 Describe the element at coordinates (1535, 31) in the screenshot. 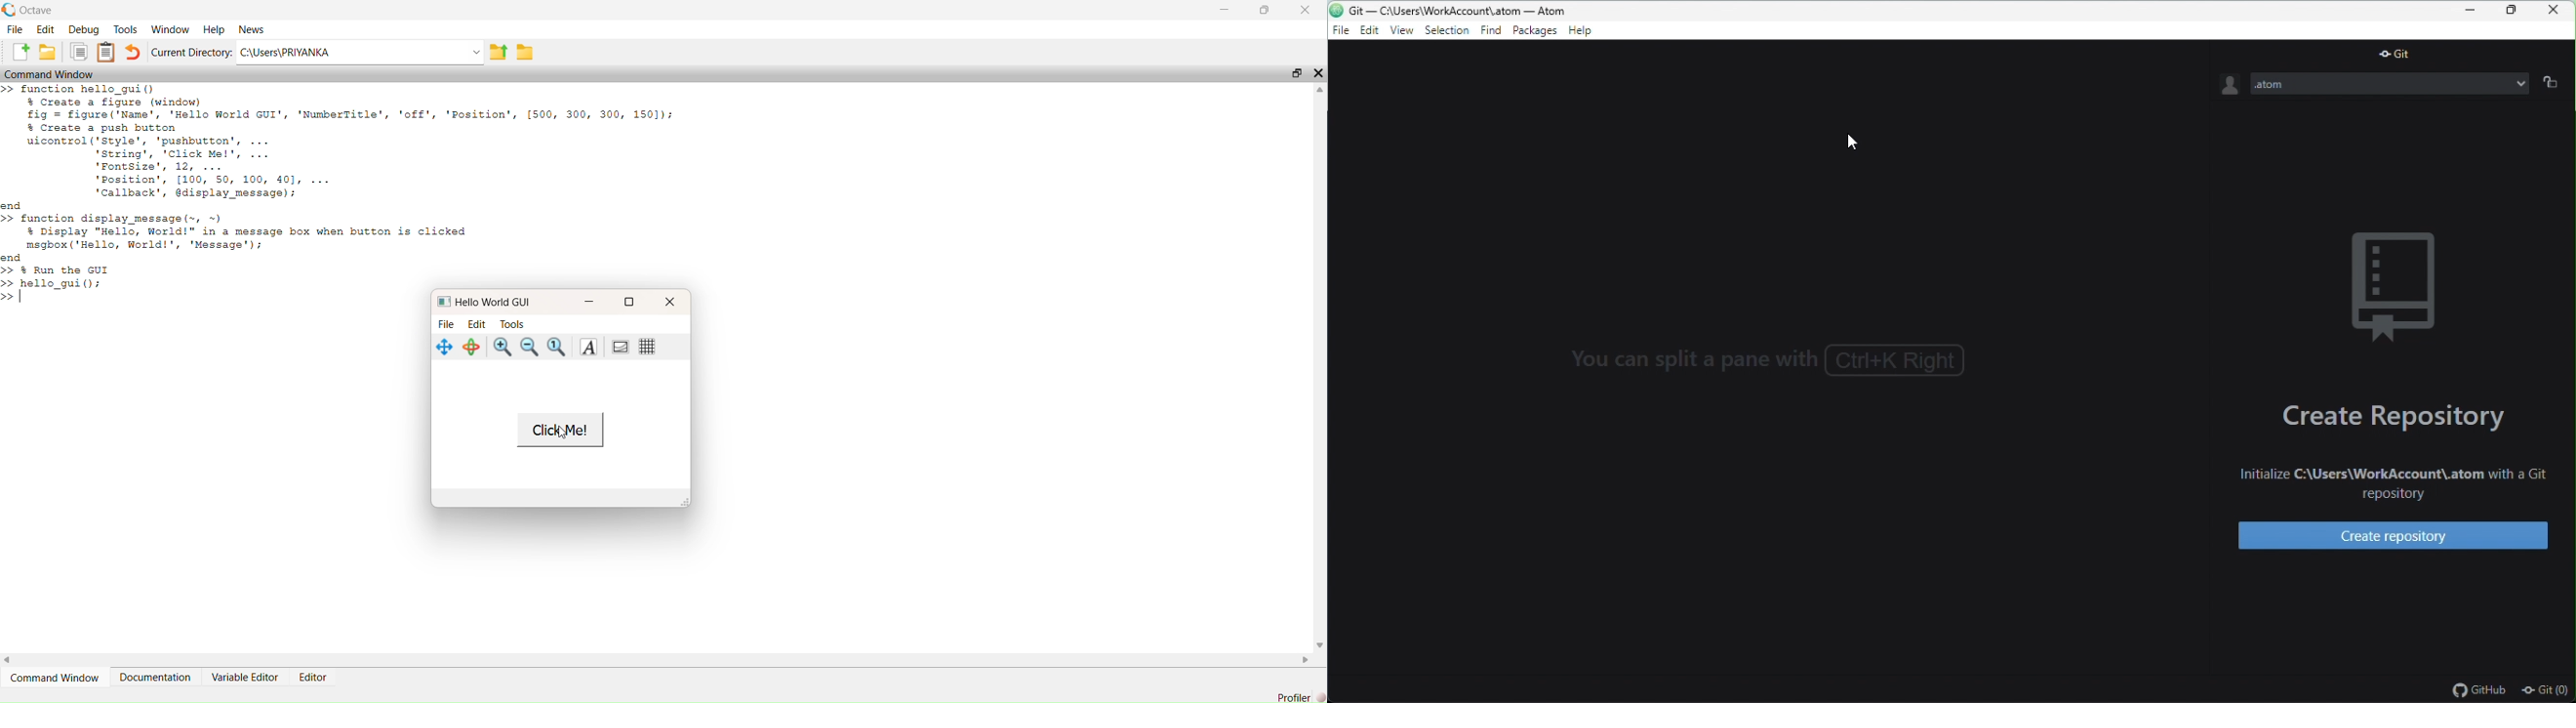

I see `package` at that location.